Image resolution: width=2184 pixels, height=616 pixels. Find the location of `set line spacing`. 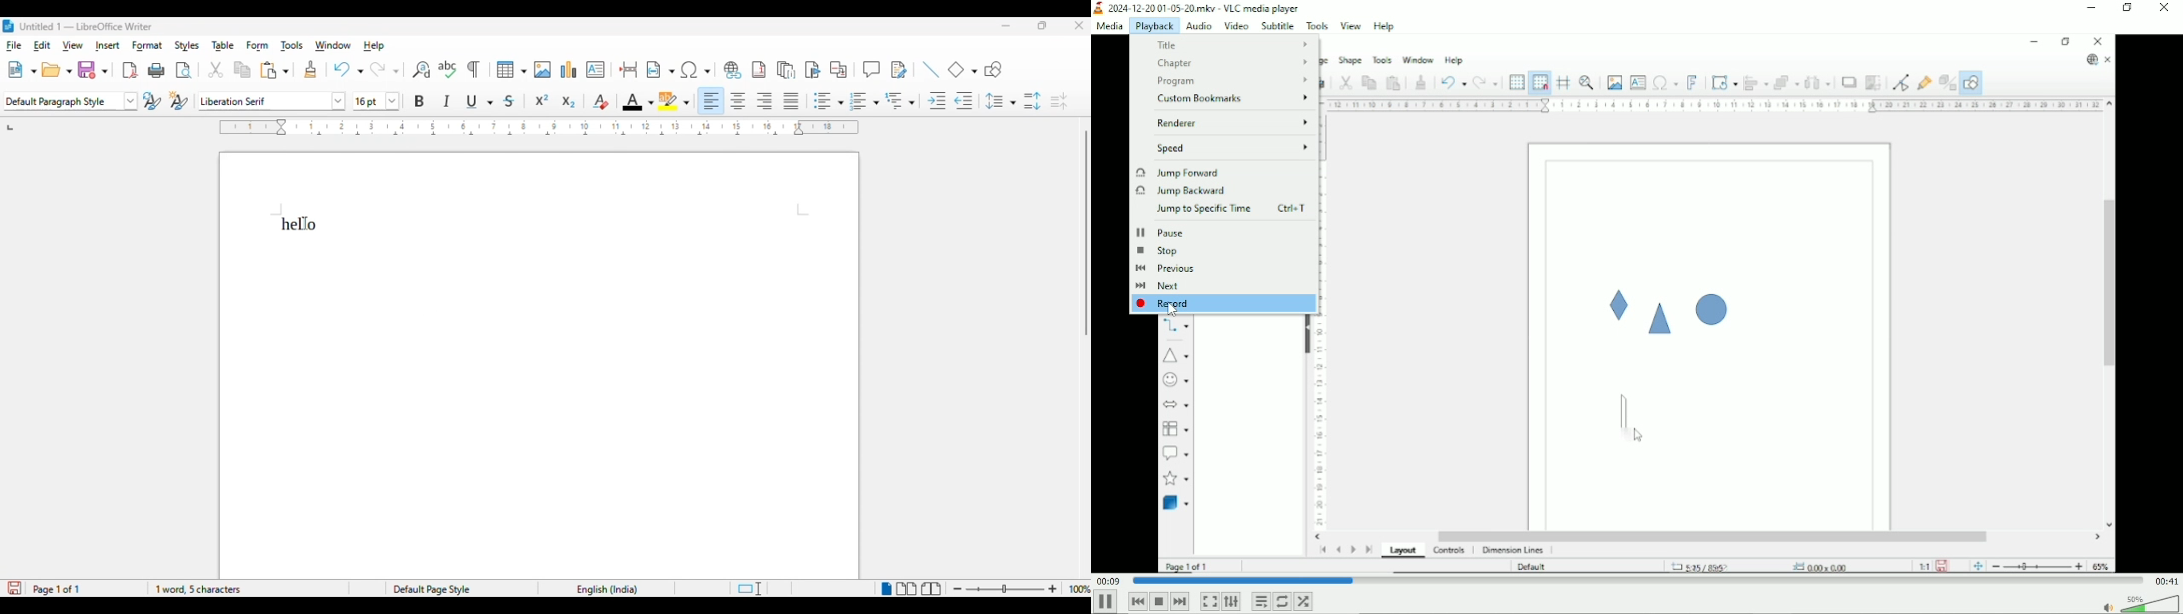

set line spacing is located at coordinates (1001, 101).